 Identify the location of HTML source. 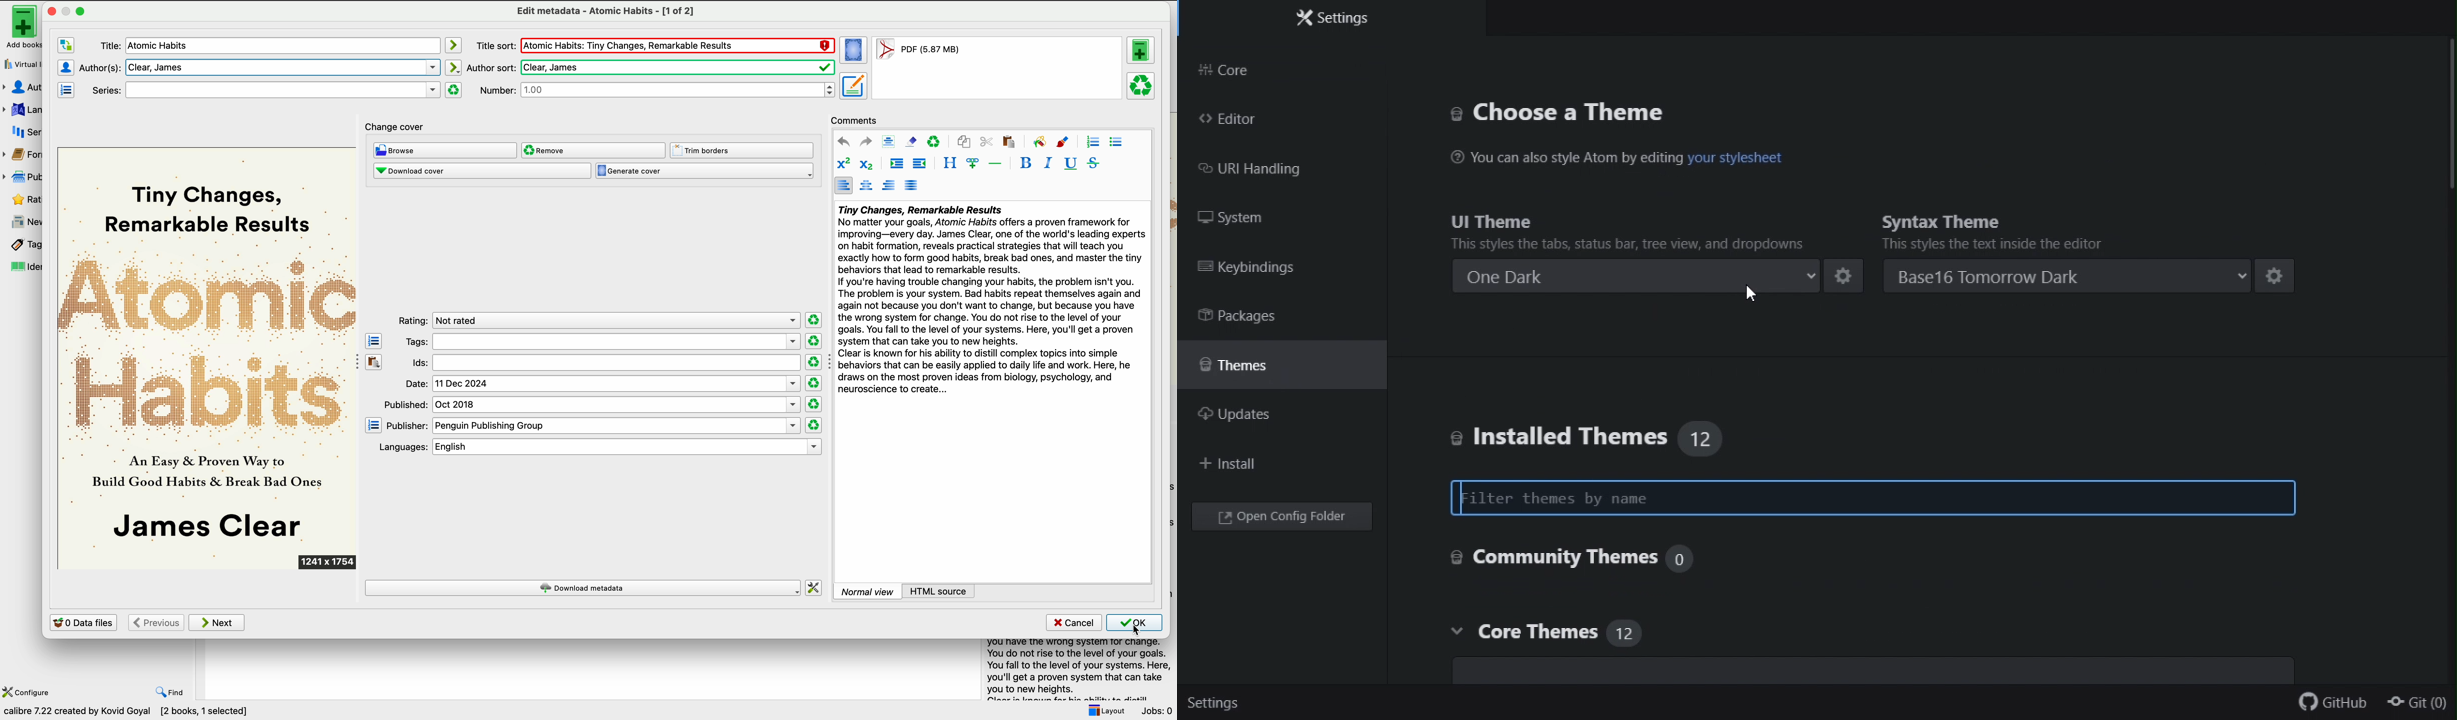
(939, 591).